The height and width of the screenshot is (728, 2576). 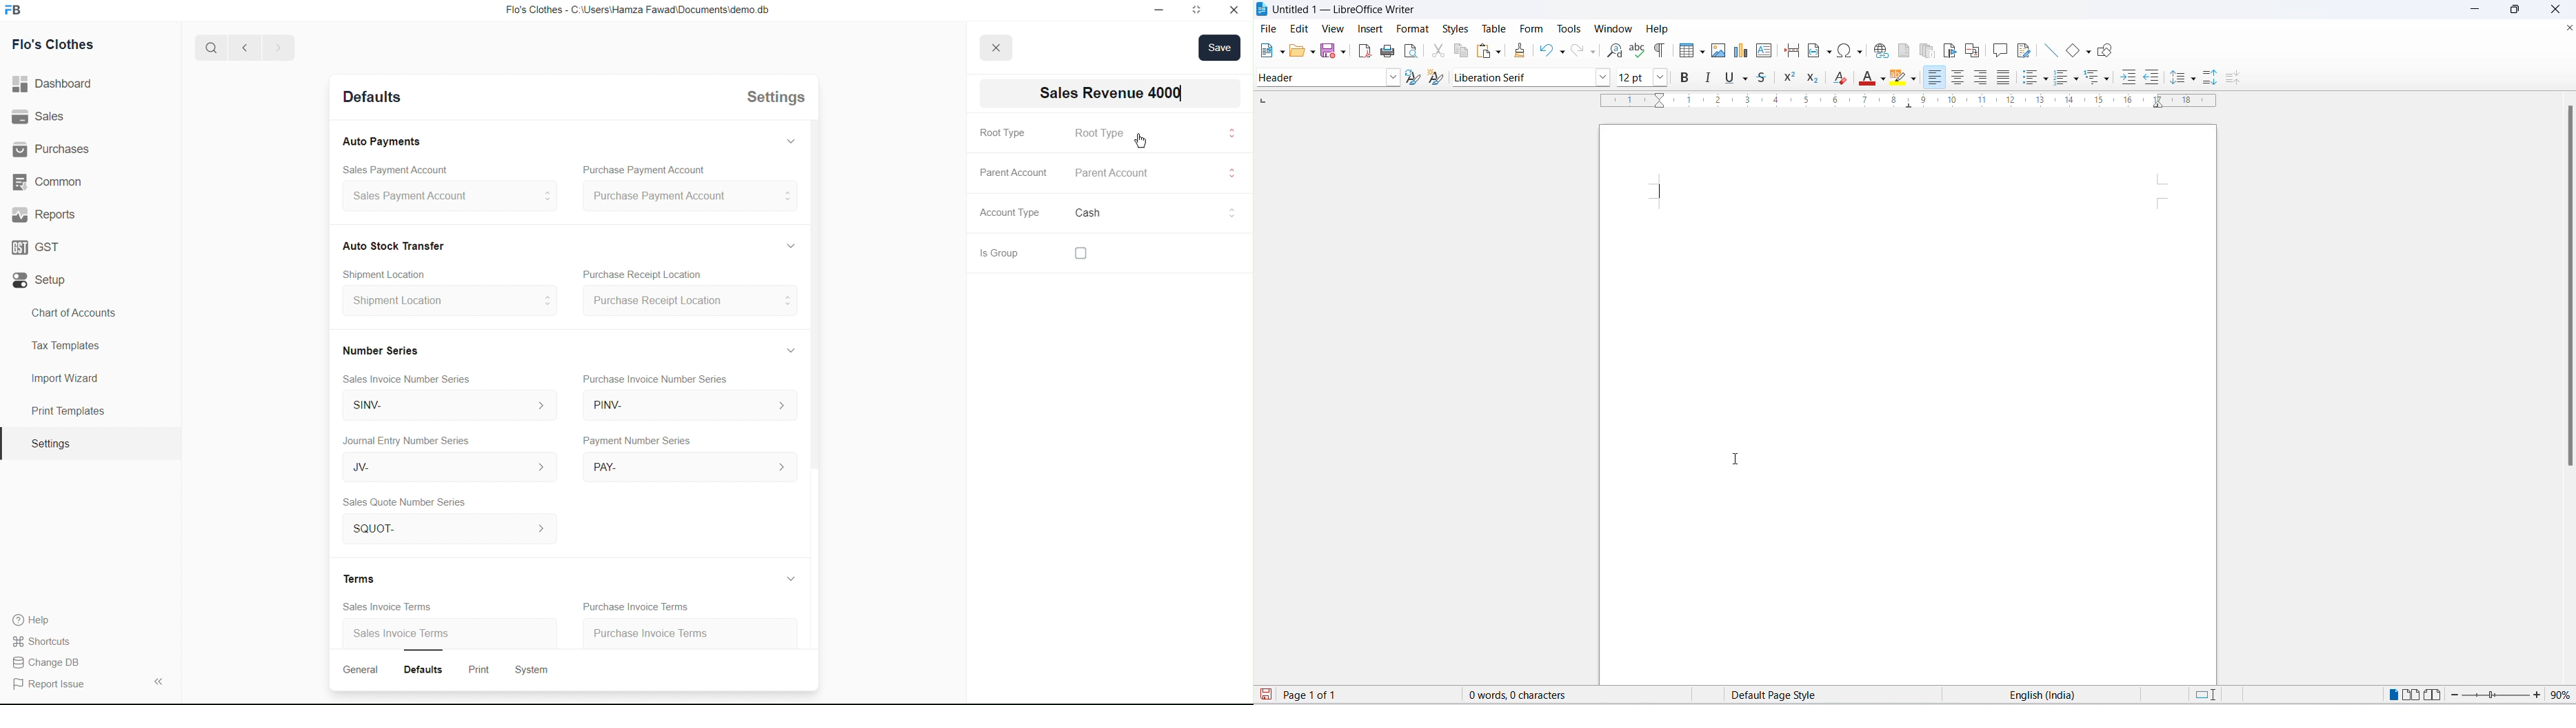 What do you see at coordinates (1655, 28) in the screenshot?
I see `help` at bounding box center [1655, 28].